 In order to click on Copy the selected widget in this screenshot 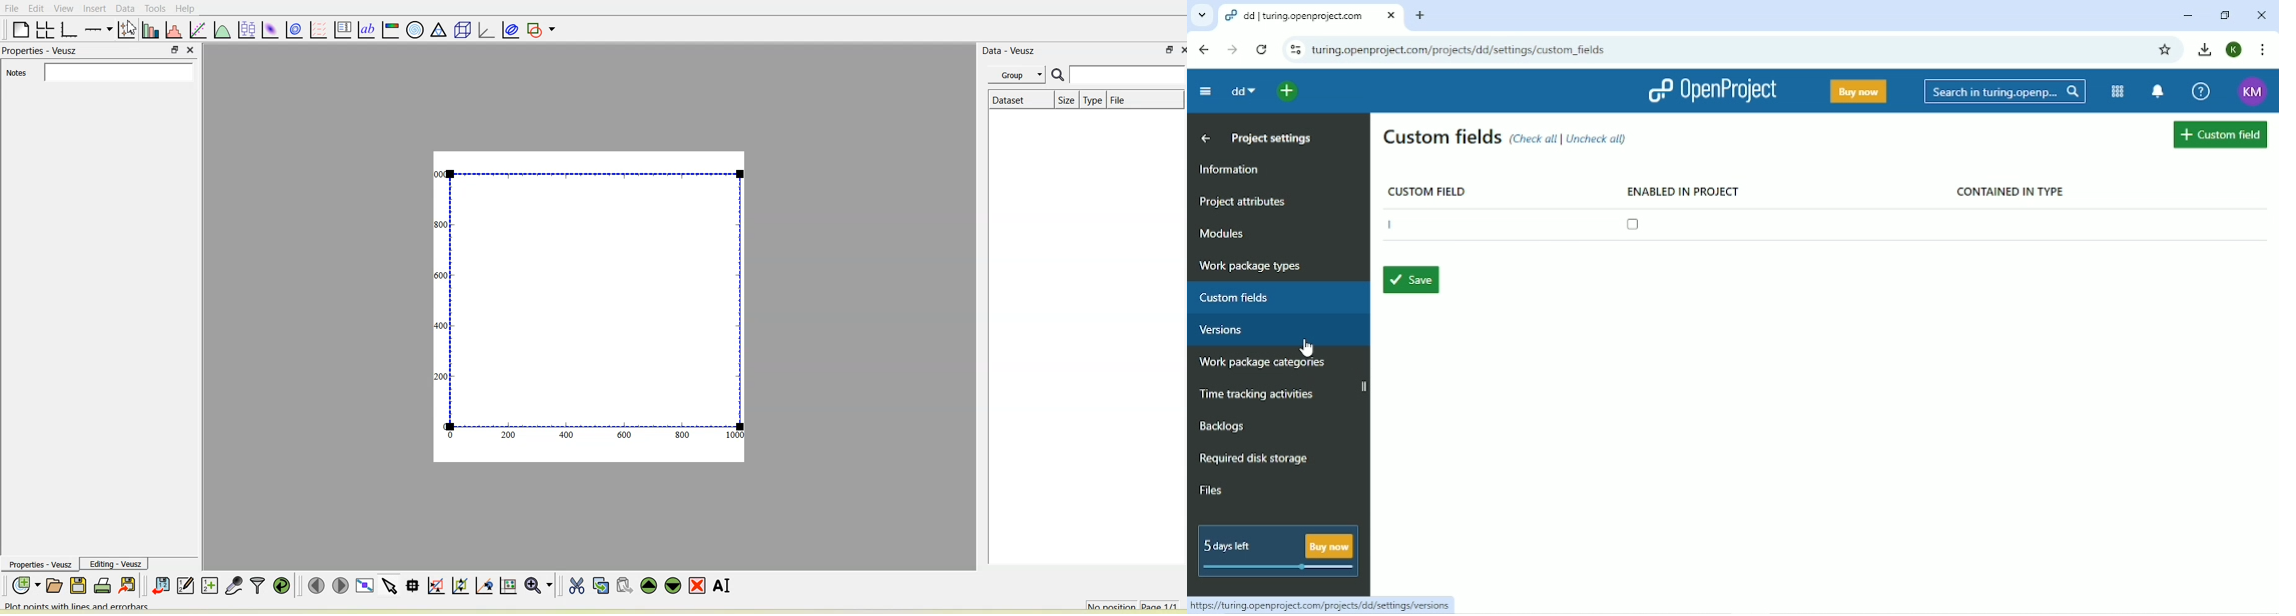, I will do `click(601, 585)`.